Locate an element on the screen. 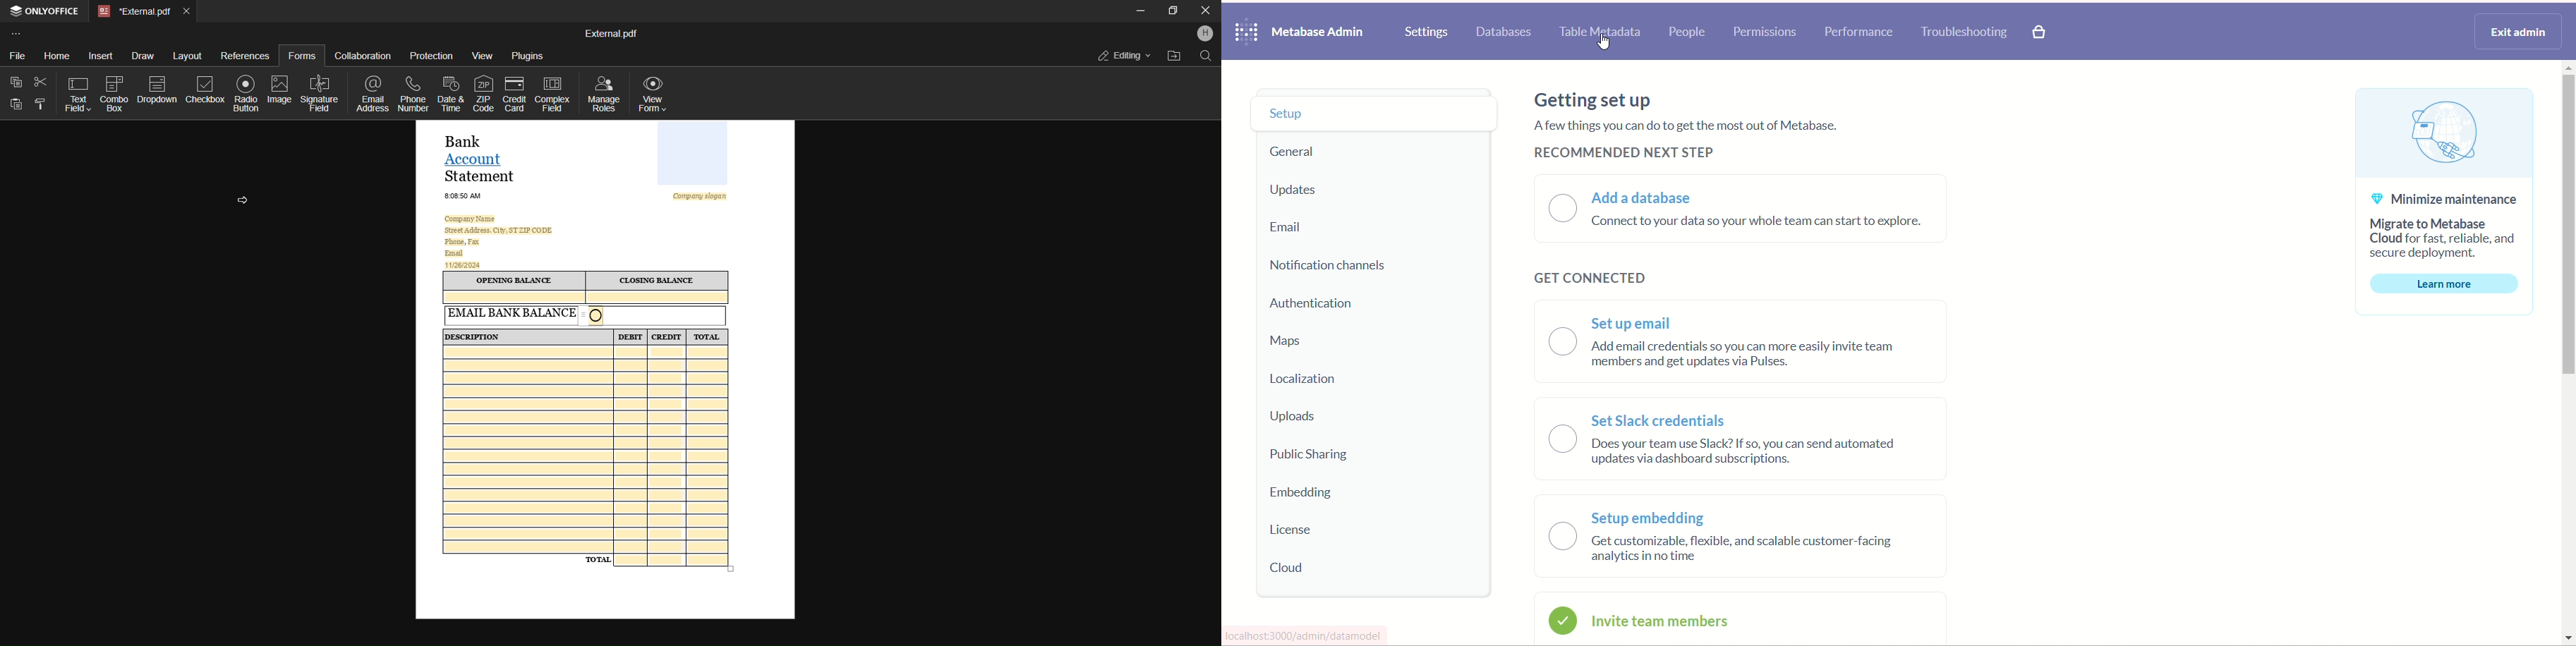 The width and height of the screenshot is (2576, 672). combo box is located at coordinates (114, 95).